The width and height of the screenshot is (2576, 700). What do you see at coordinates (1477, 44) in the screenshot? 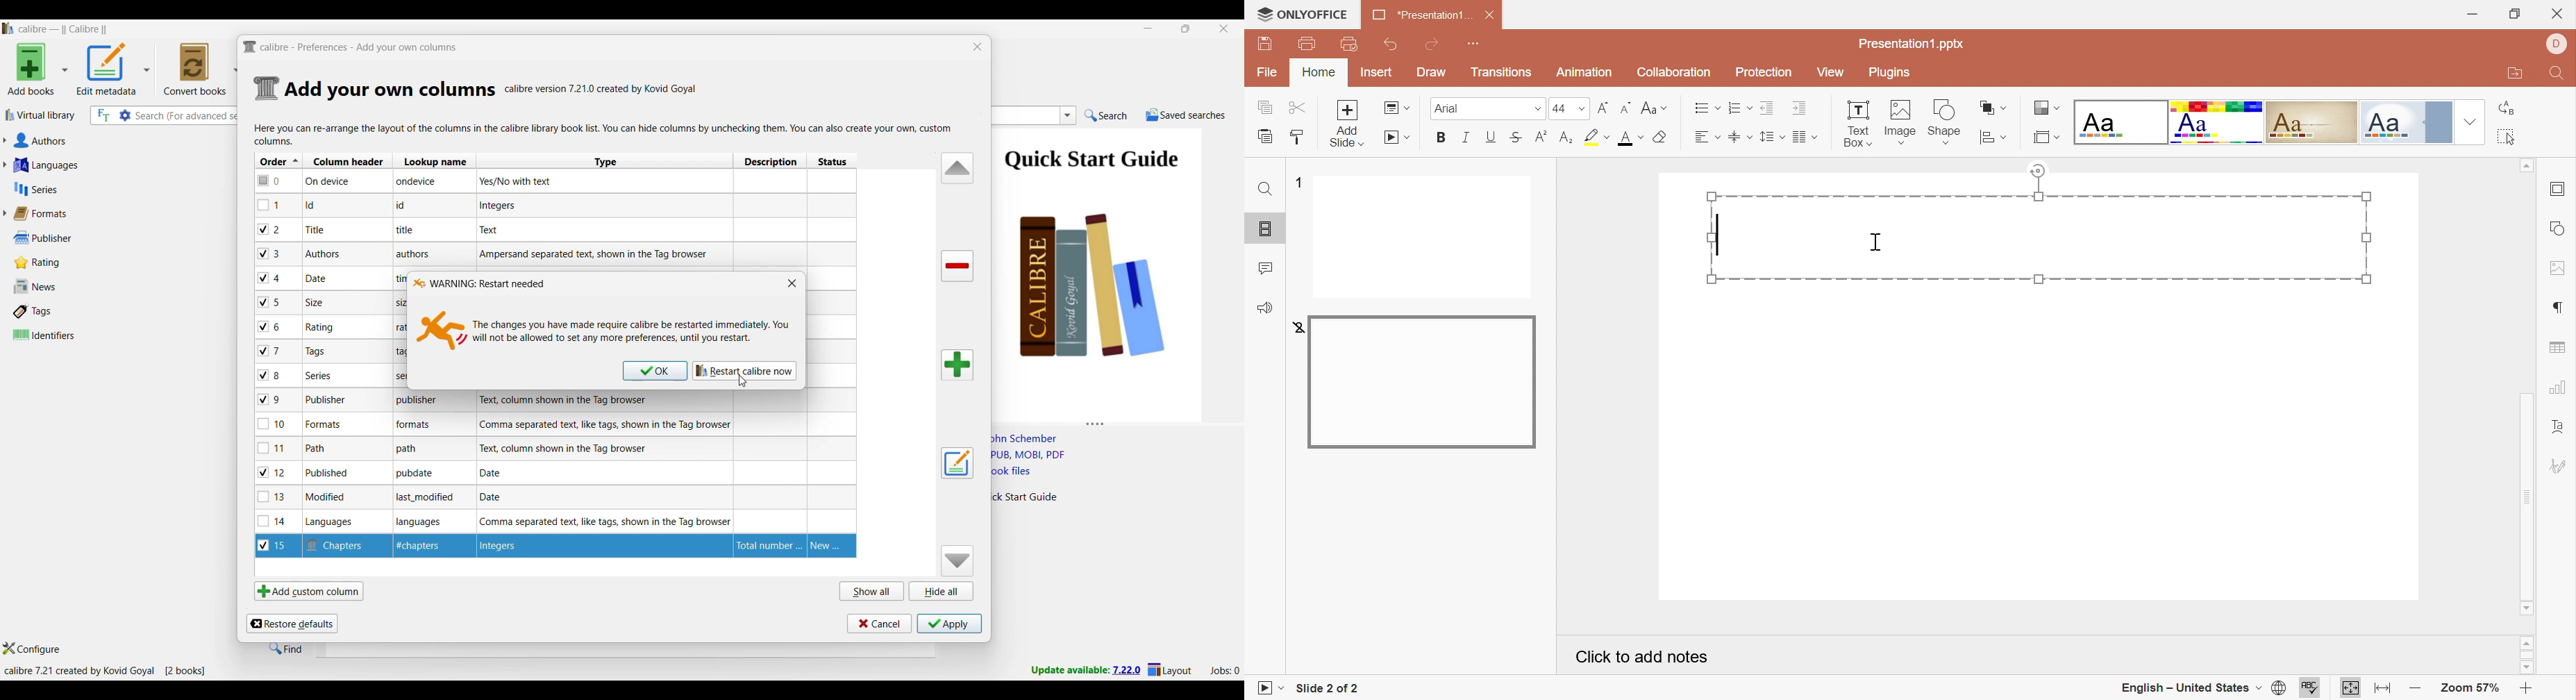
I see `Customize Quick Access Toolbar` at bounding box center [1477, 44].